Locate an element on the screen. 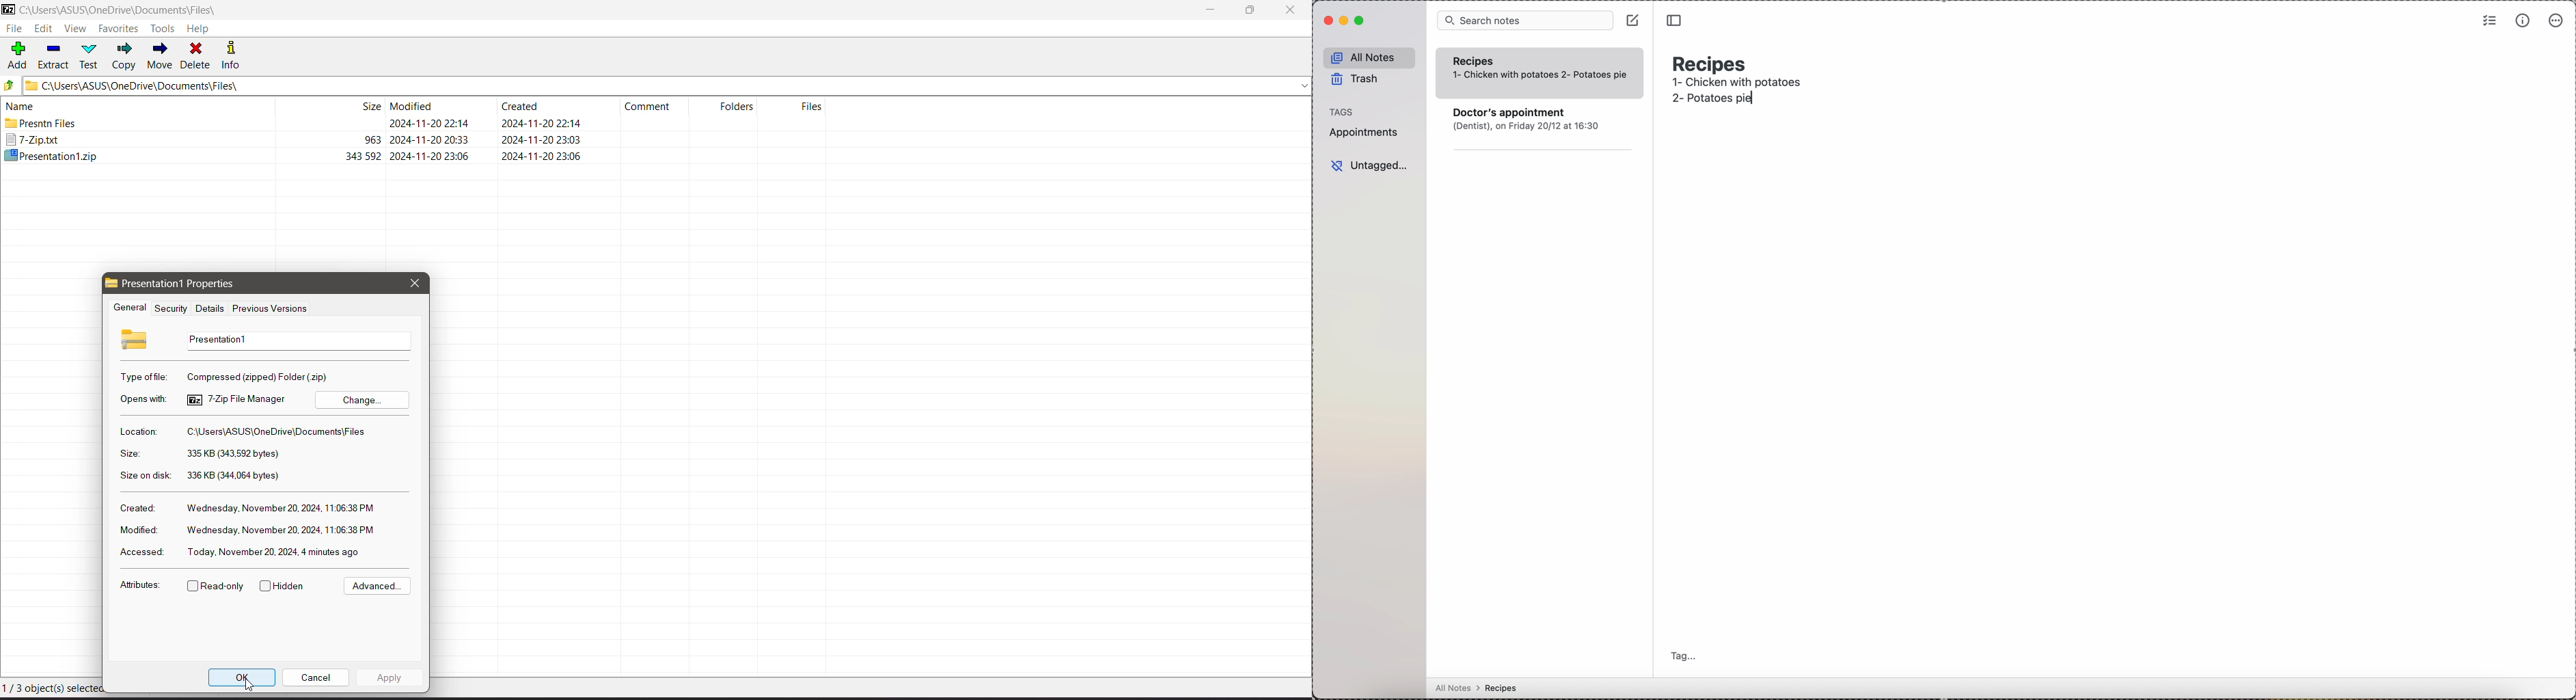 The image size is (2576, 700). recipes is located at coordinates (1713, 63).